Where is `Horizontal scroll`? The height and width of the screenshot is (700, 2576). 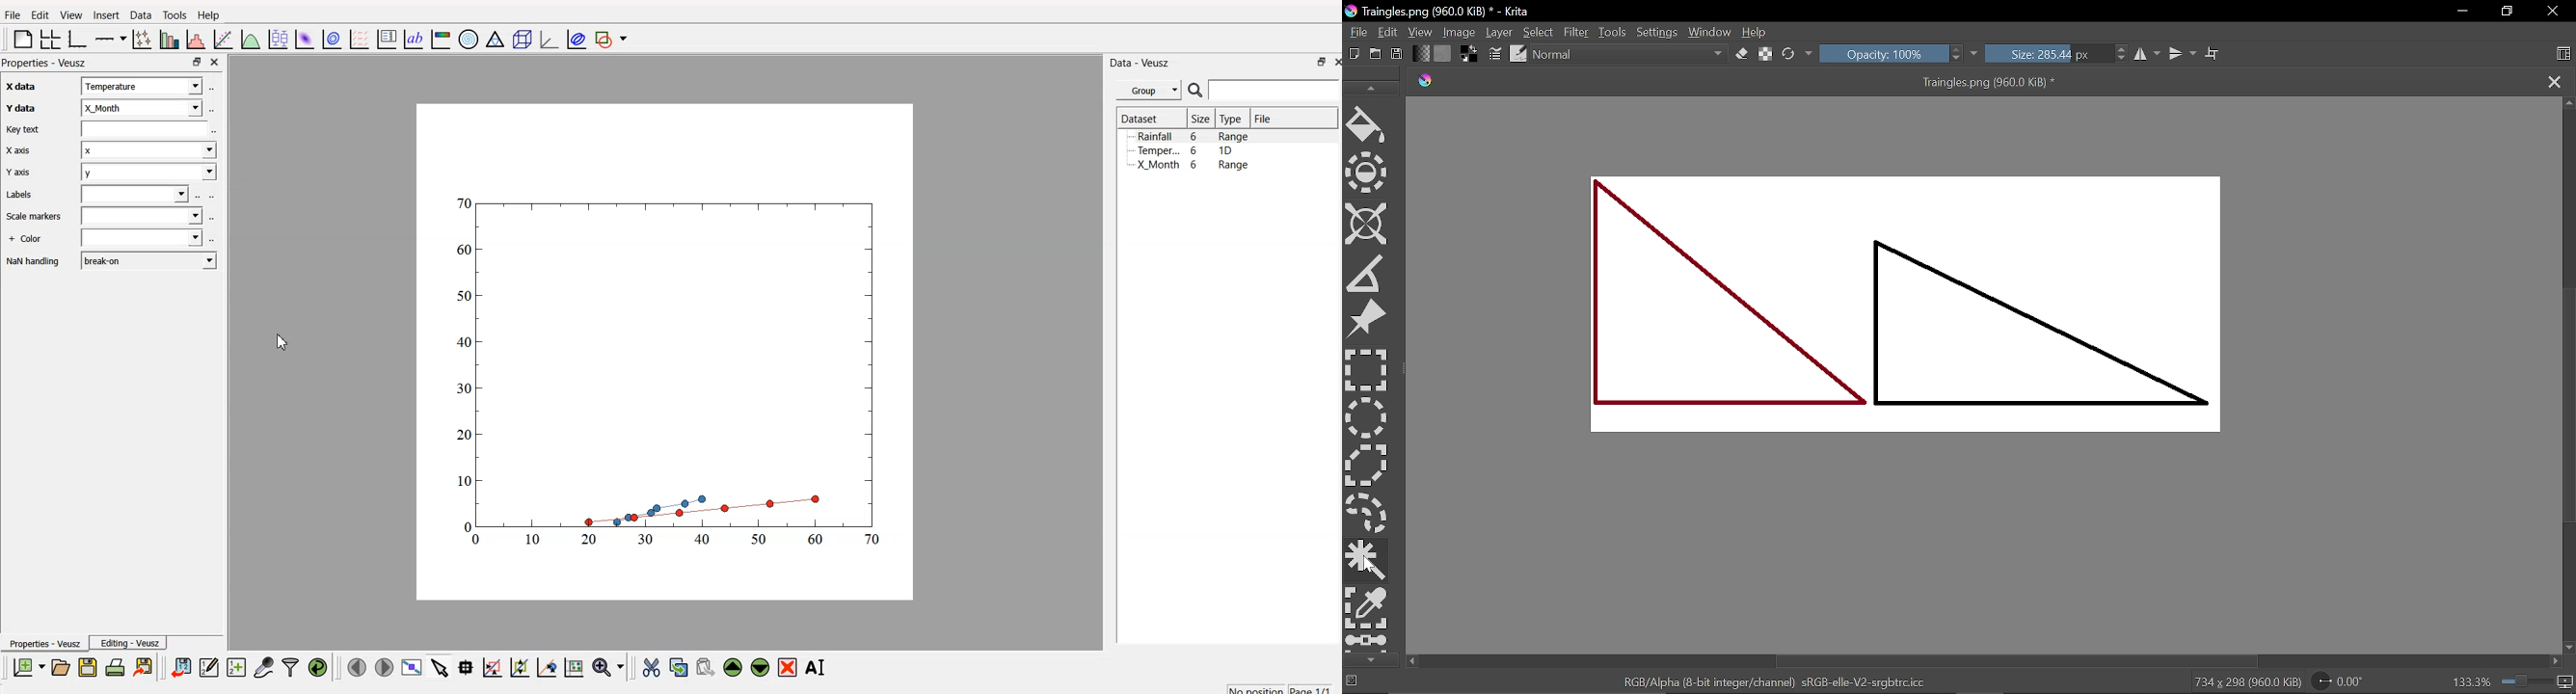 Horizontal scroll is located at coordinates (2023, 660).